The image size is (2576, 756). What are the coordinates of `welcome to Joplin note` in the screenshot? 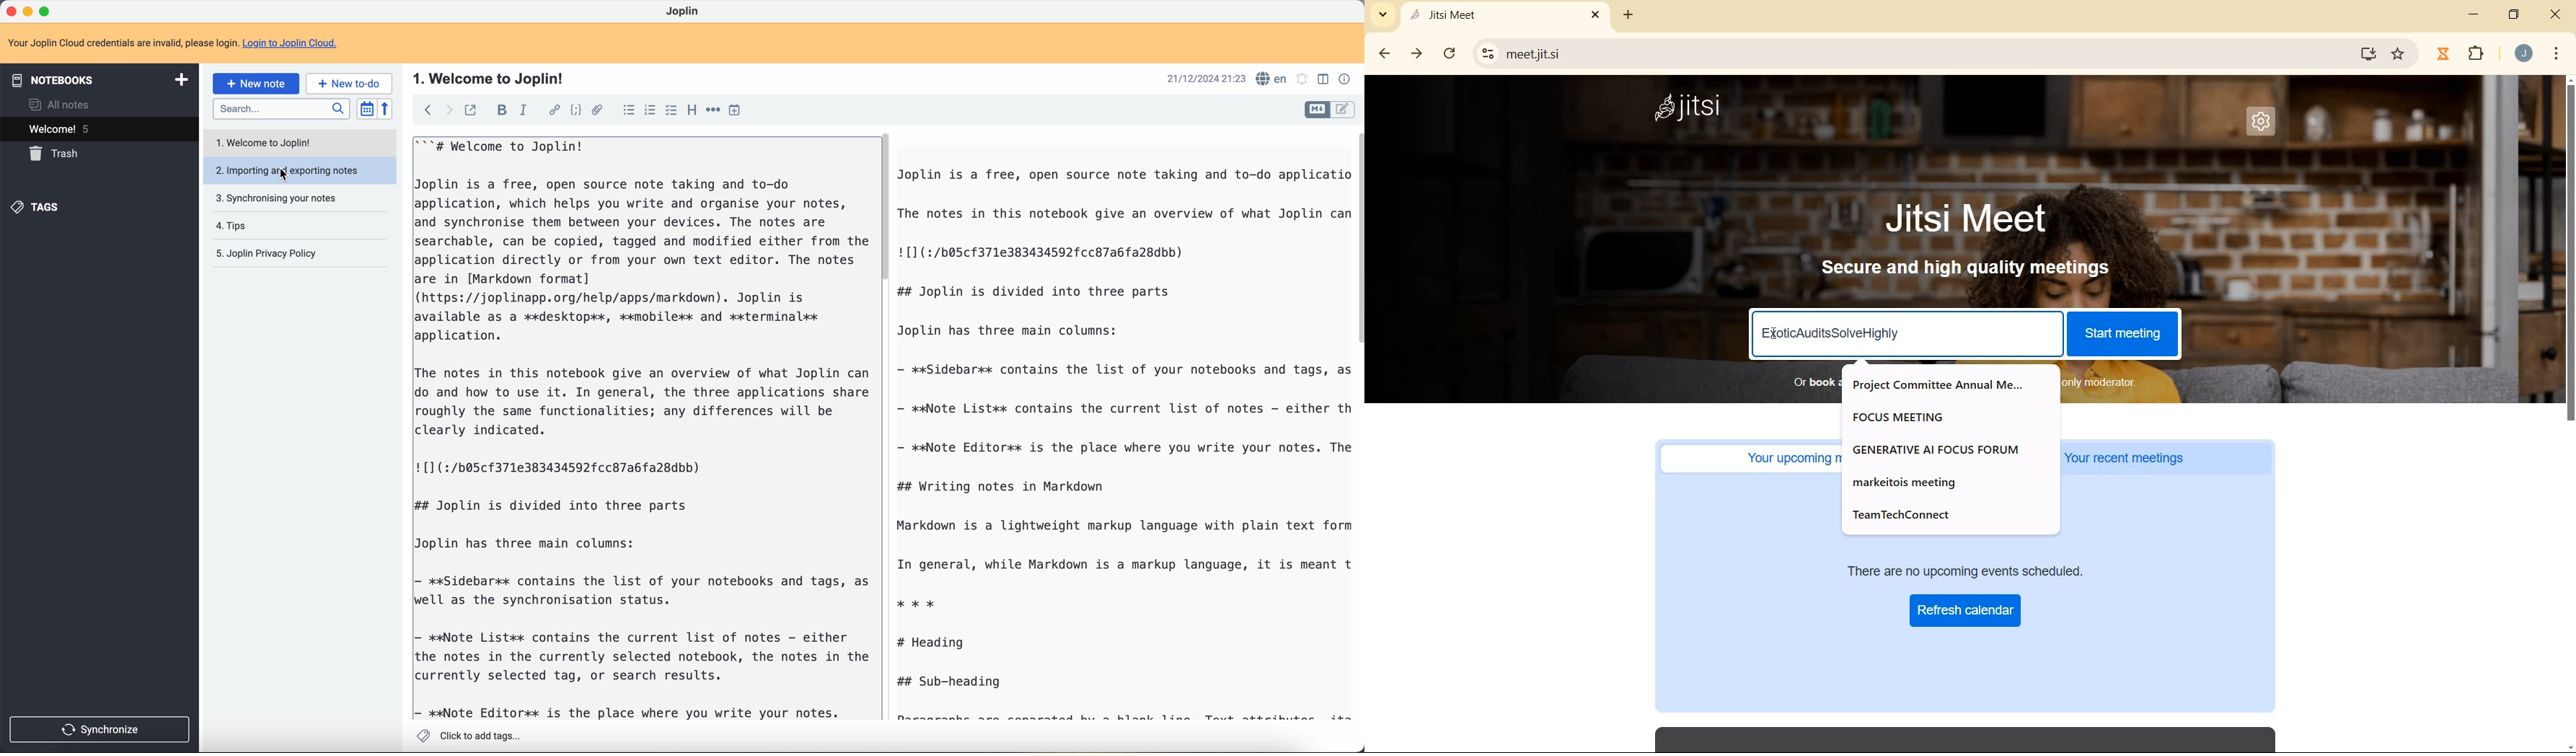 It's located at (268, 143).